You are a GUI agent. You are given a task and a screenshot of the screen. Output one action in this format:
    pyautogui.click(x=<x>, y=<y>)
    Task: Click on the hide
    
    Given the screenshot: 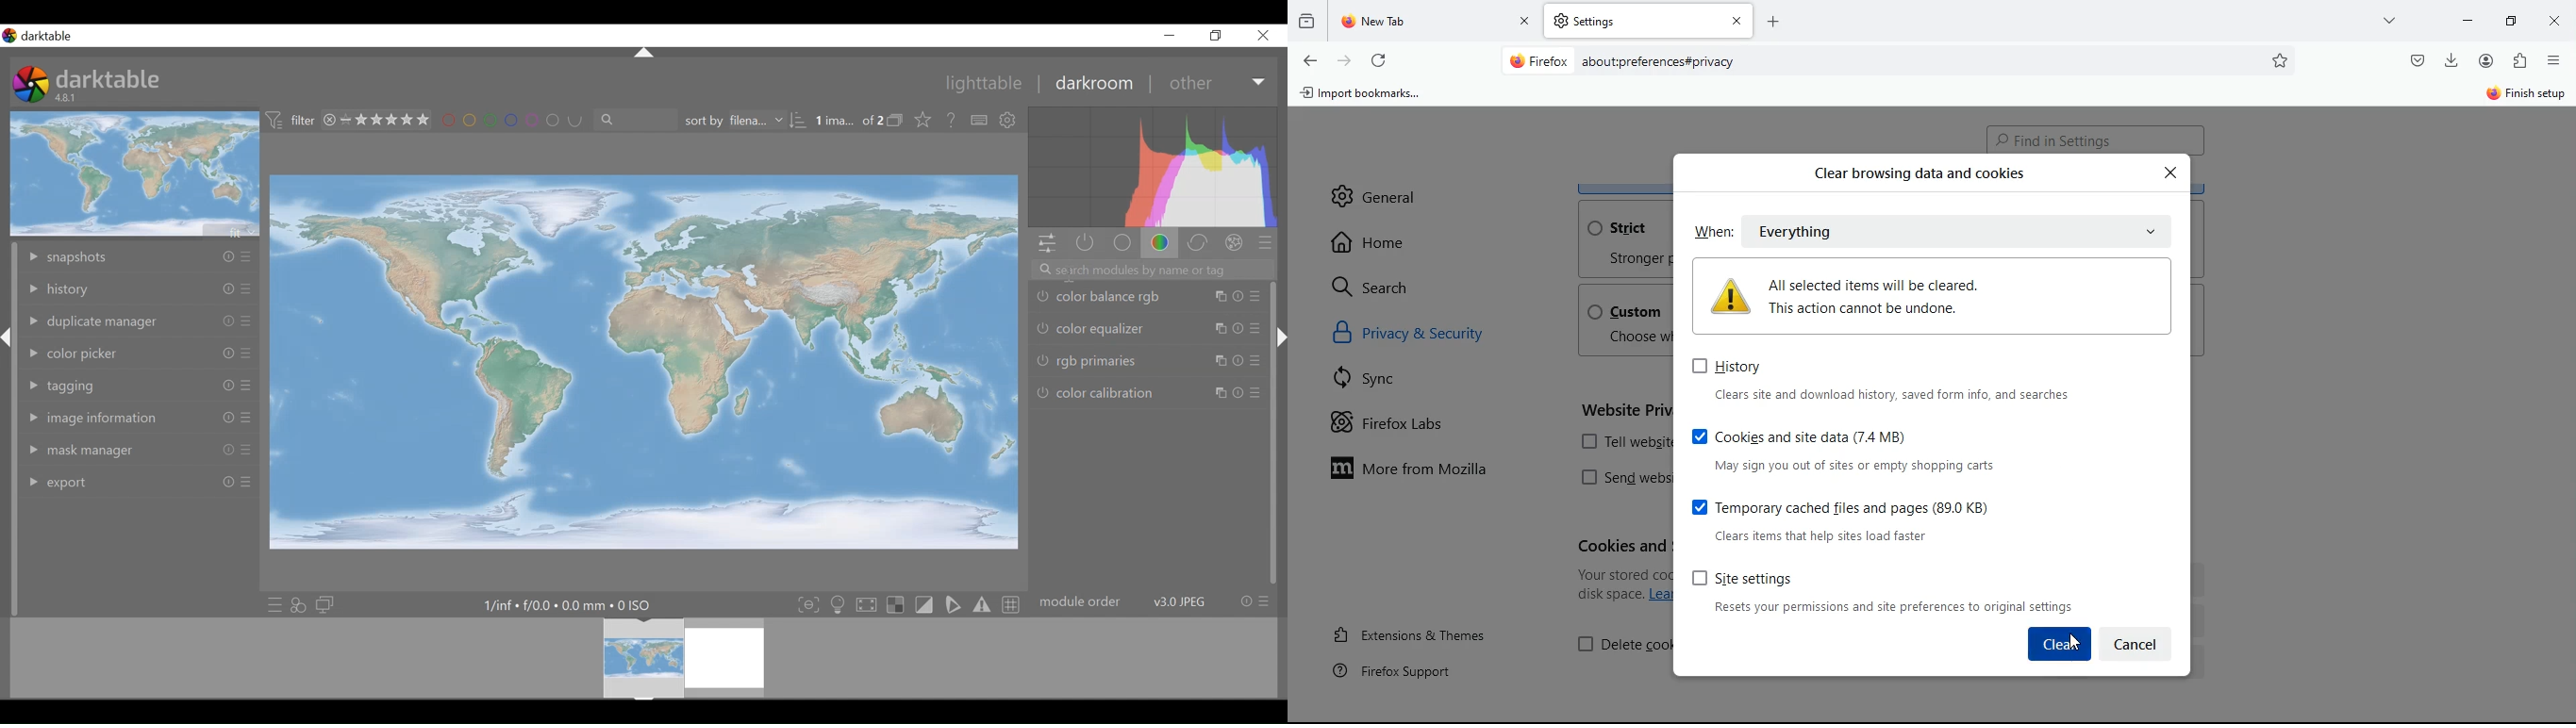 What is the action you would take?
    pyautogui.click(x=1276, y=336)
    